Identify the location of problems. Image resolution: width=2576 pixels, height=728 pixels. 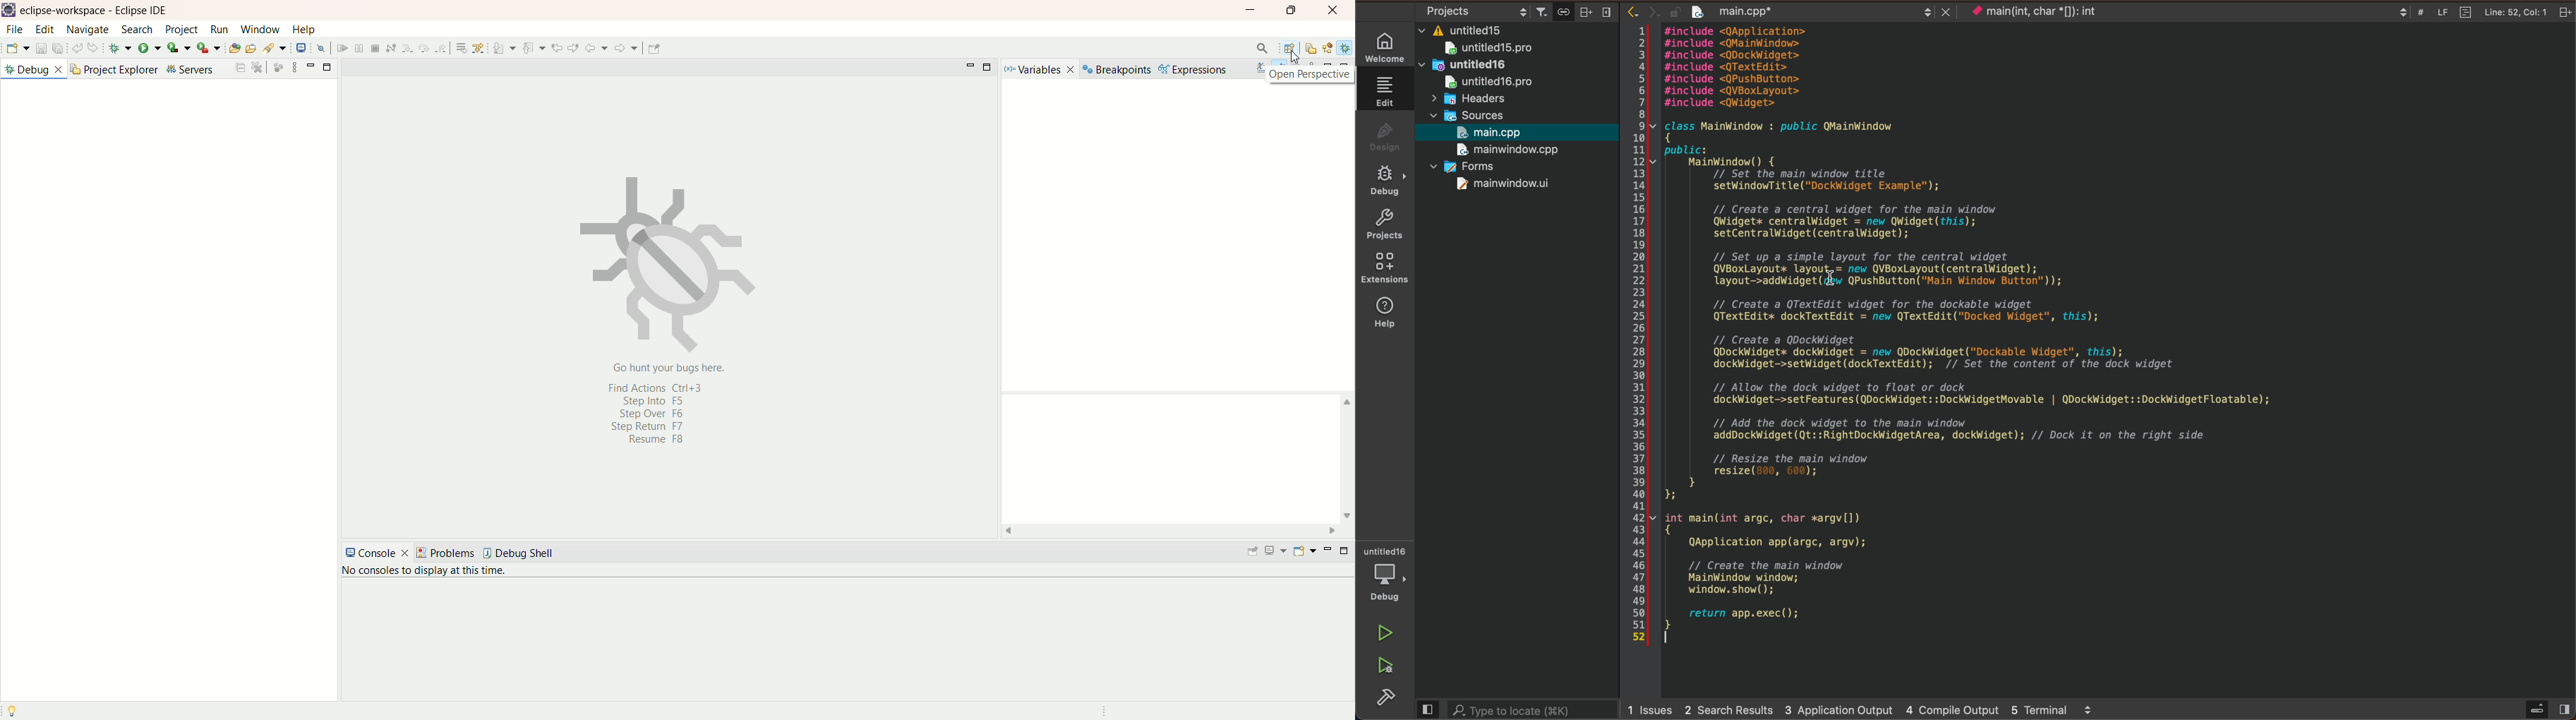
(451, 553).